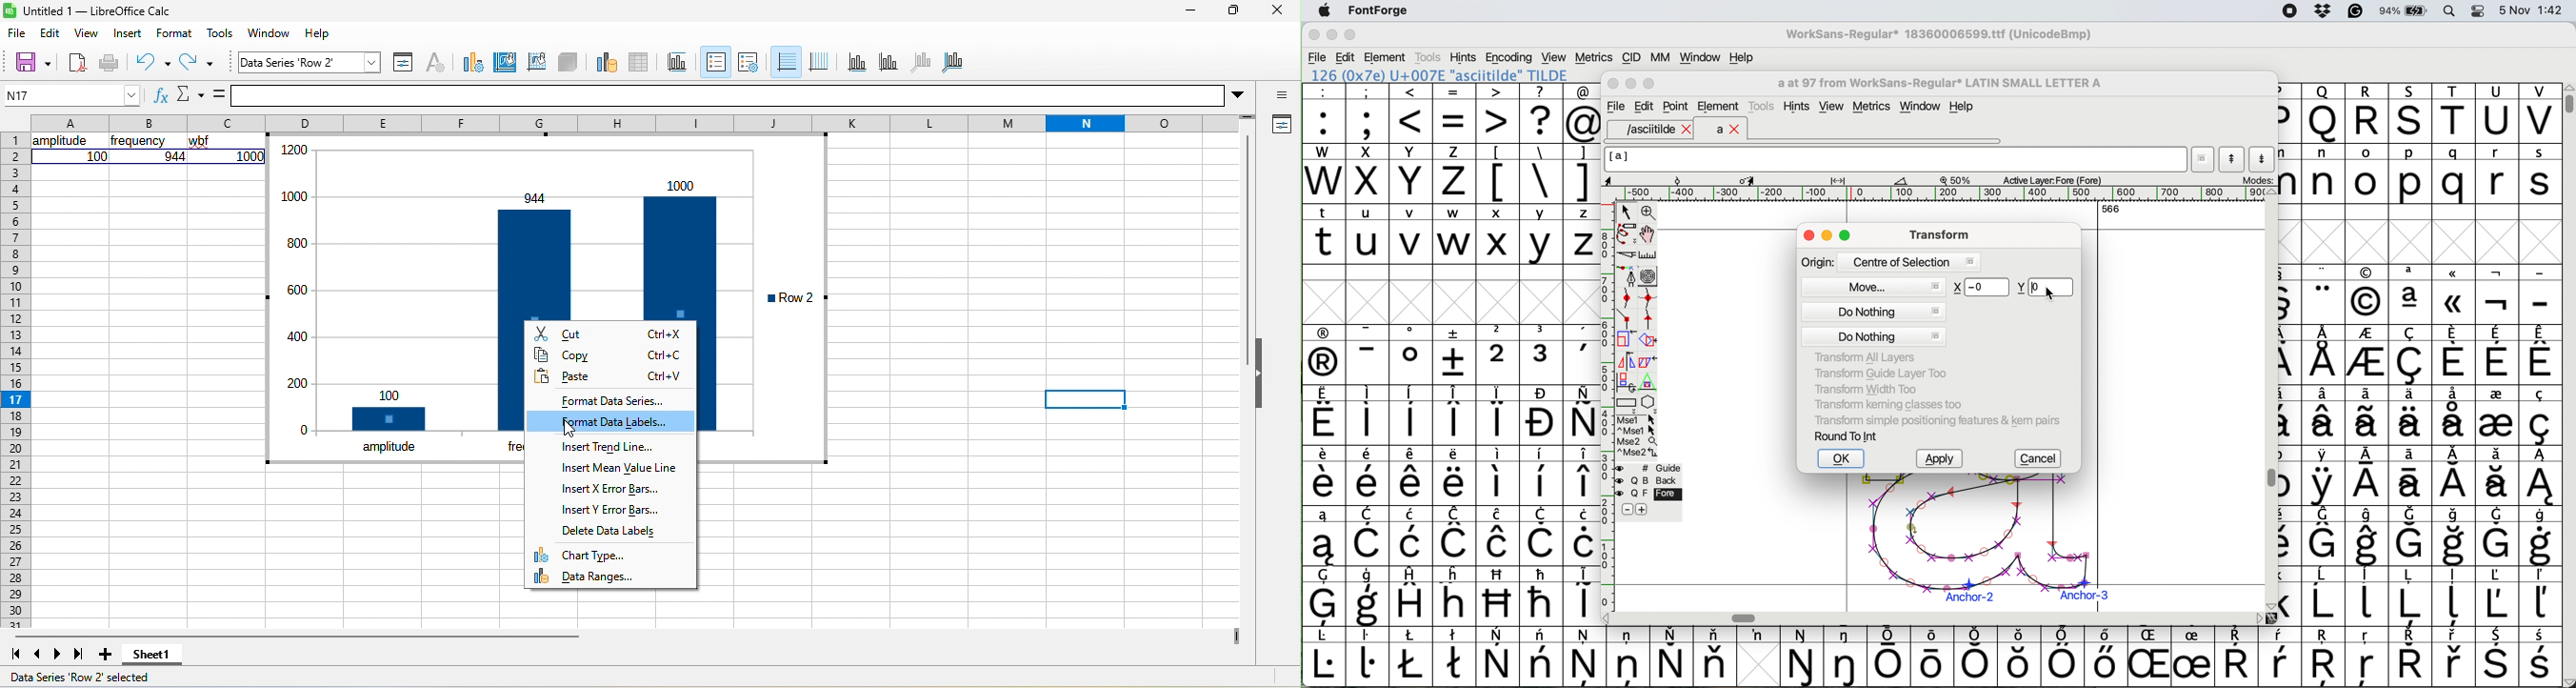  Describe the element at coordinates (2532, 9) in the screenshot. I see `date and time` at that location.